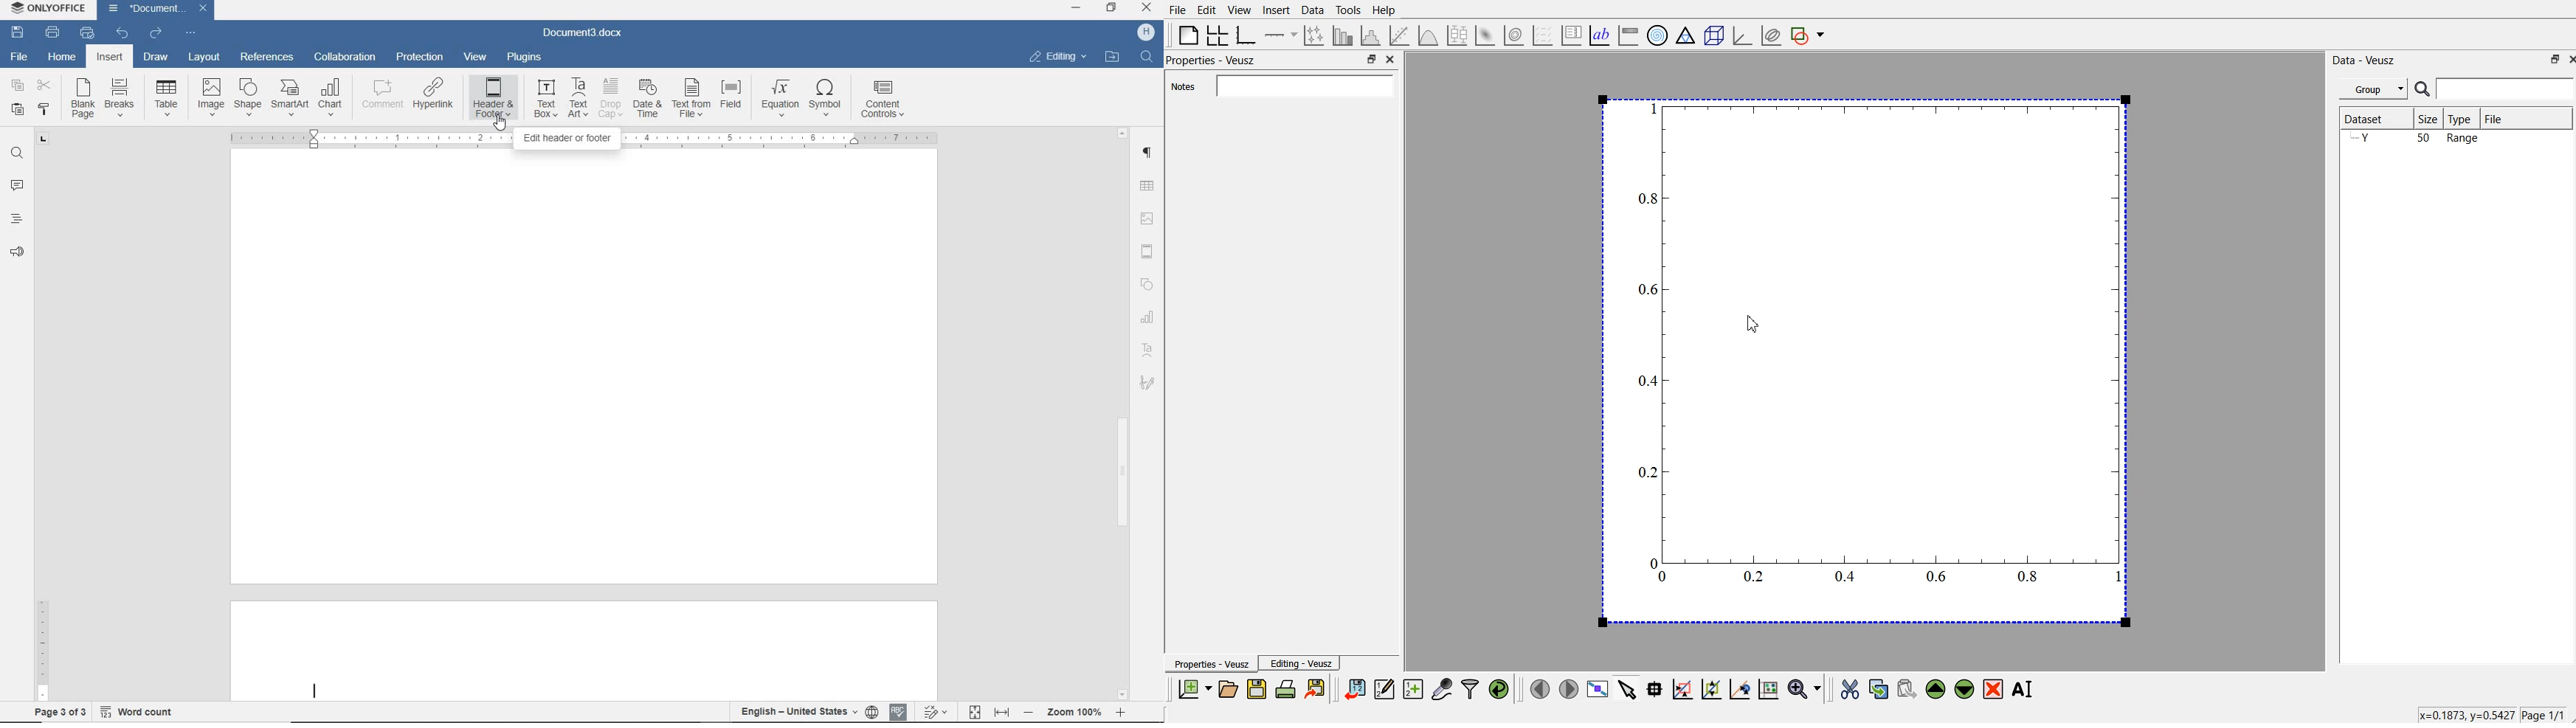 This screenshot has width=2576, height=728. I want to click on TEXT BOX, so click(544, 97).